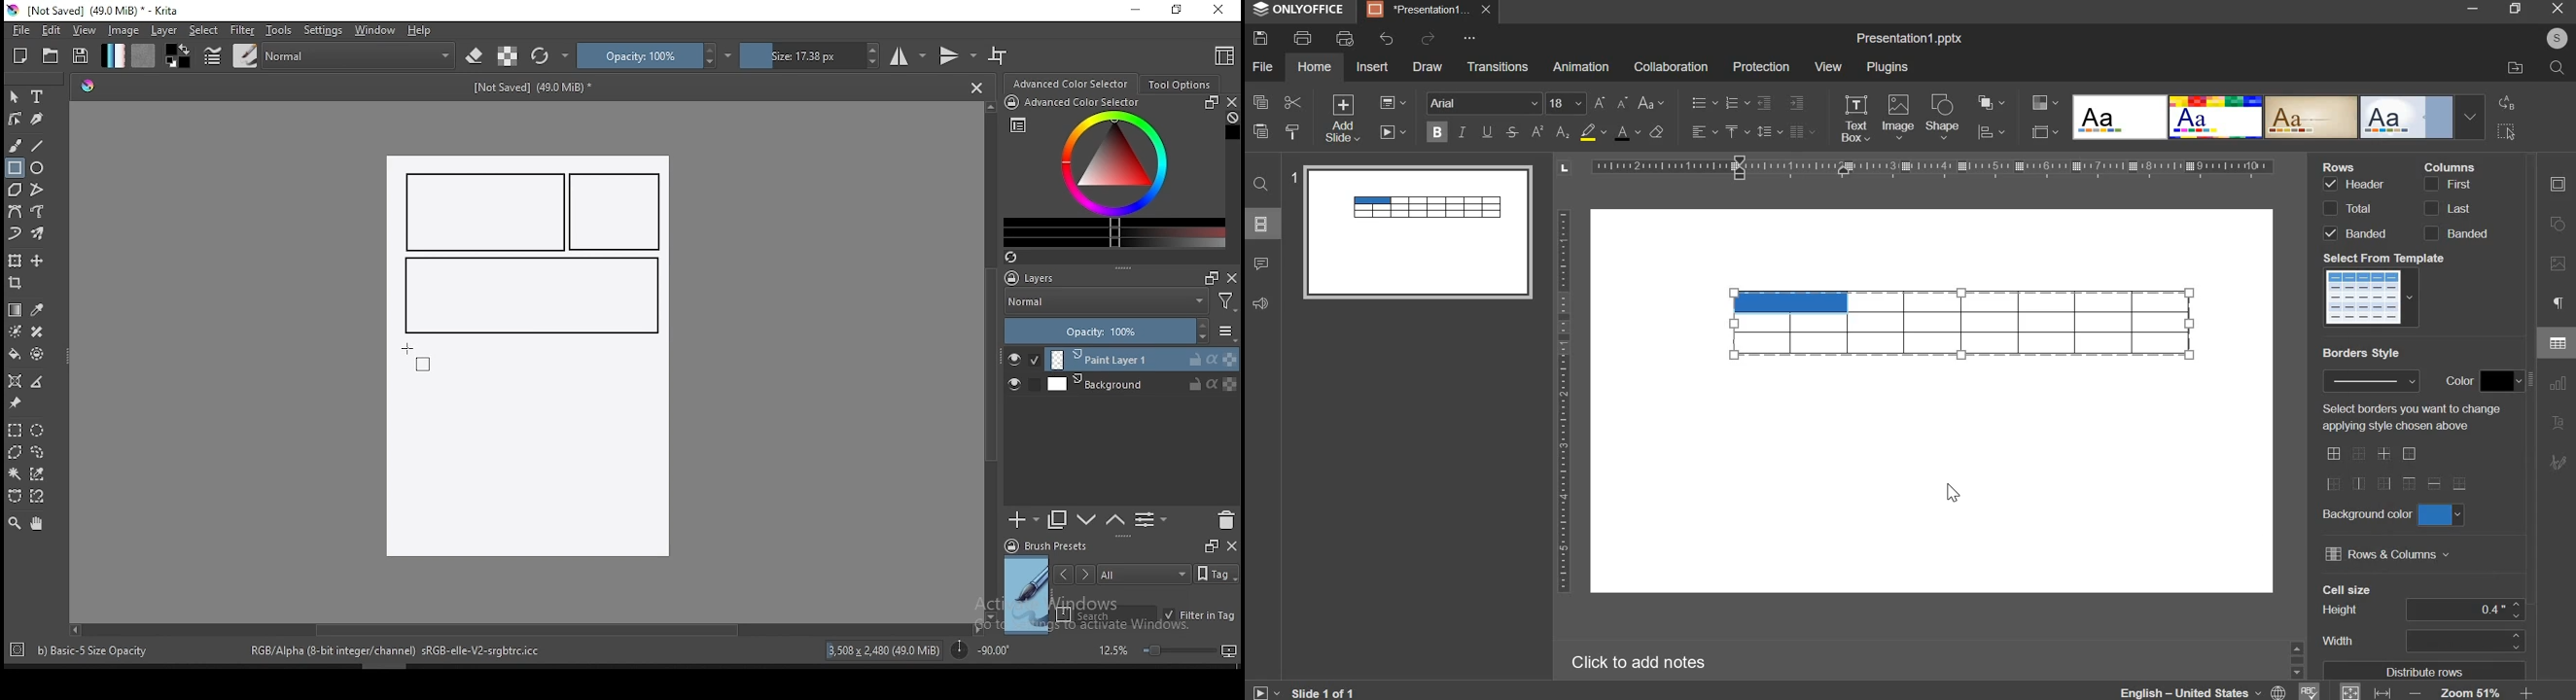 The width and height of the screenshot is (2576, 700). What do you see at coordinates (2278, 116) in the screenshot?
I see `design` at bounding box center [2278, 116].